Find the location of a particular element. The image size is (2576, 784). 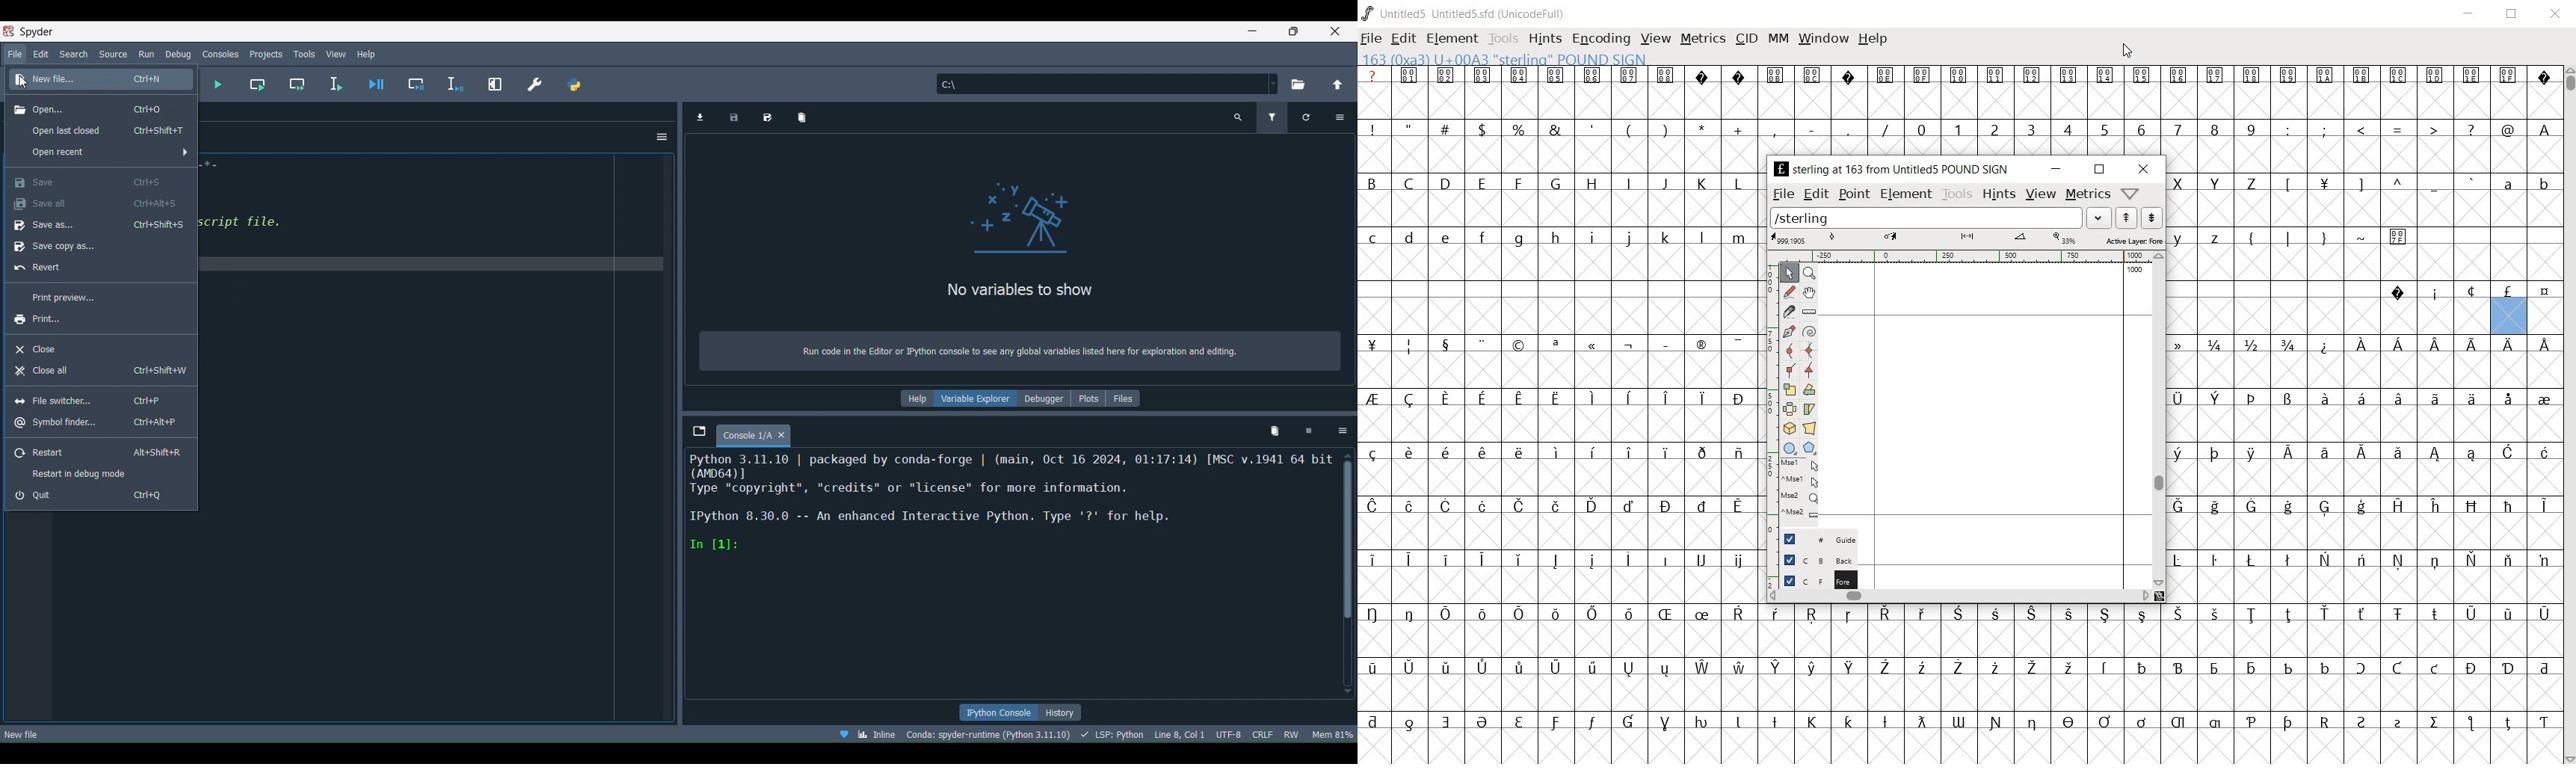

Symbol is located at coordinates (2472, 345).